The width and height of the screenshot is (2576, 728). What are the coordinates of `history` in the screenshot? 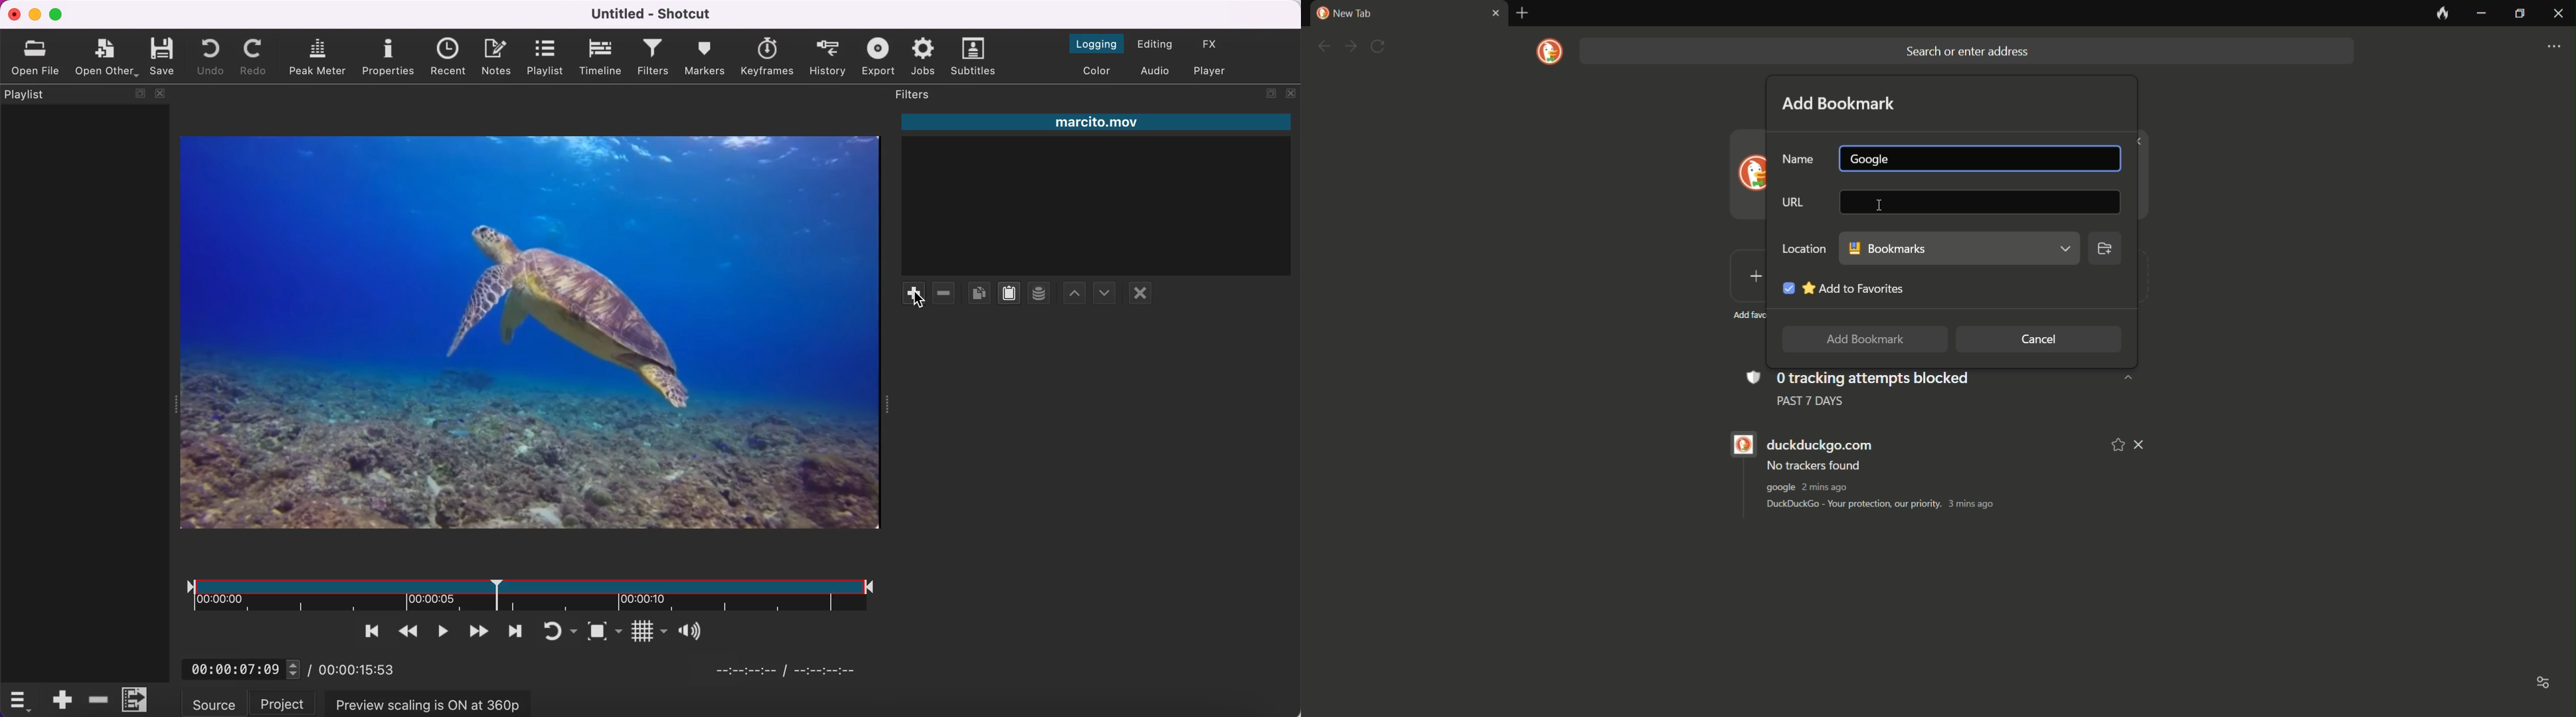 It's located at (829, 57).